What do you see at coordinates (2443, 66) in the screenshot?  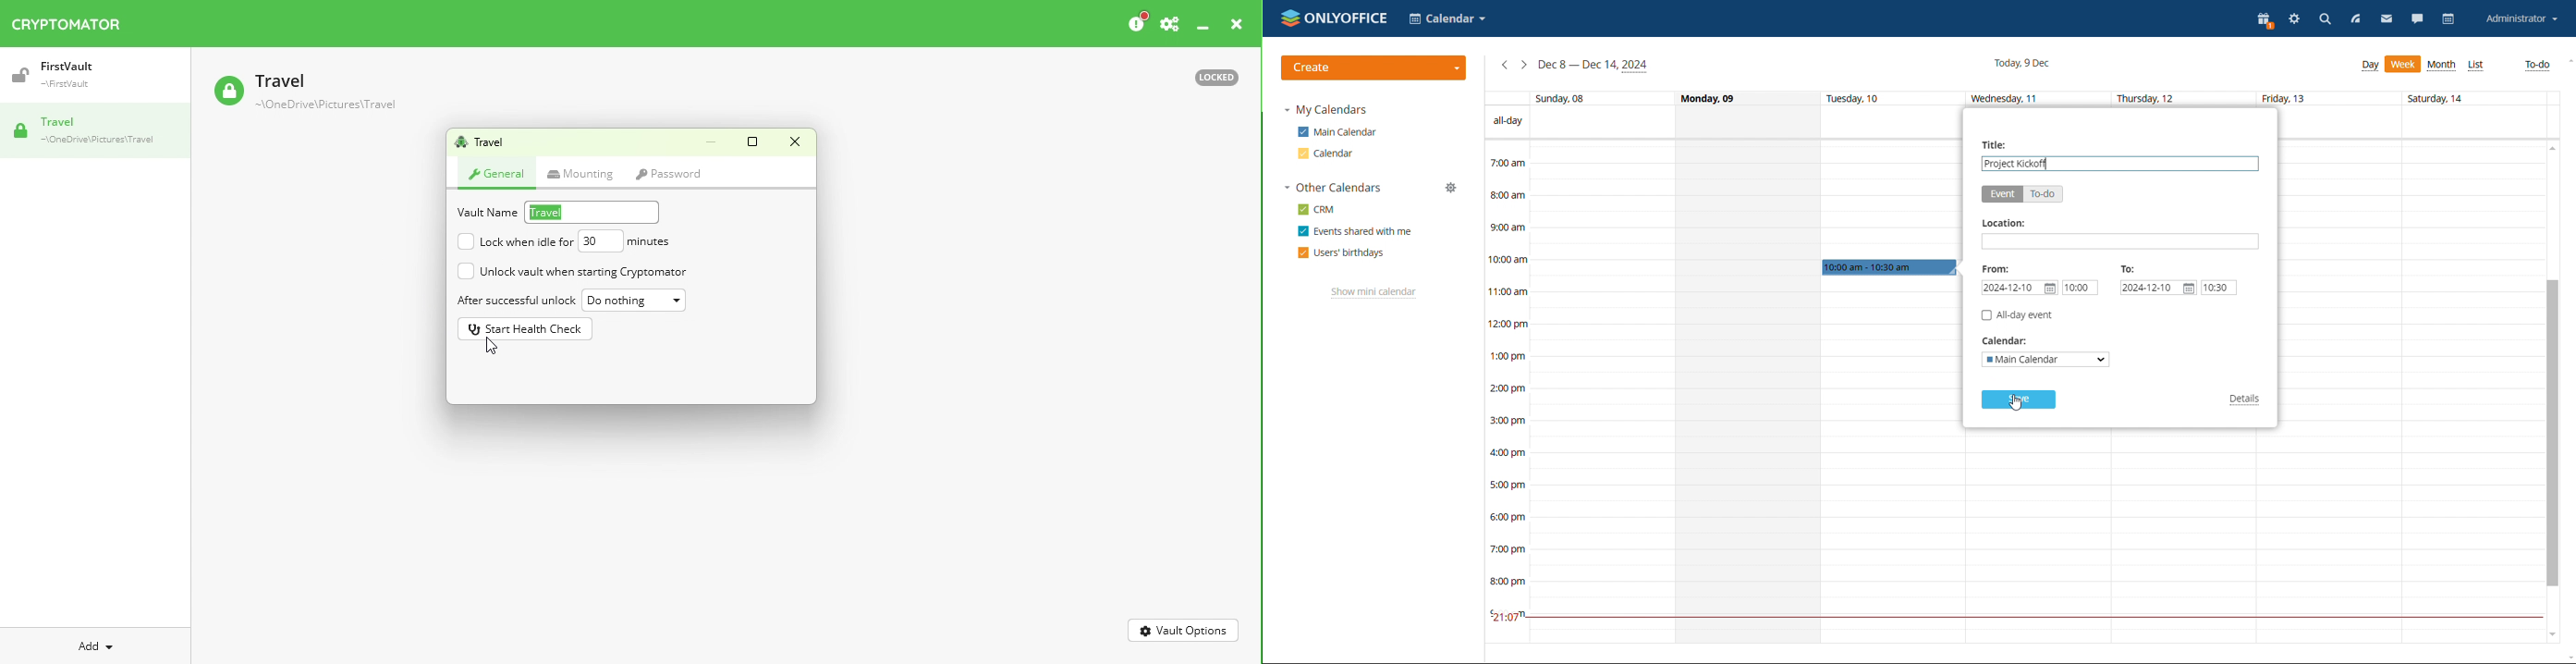 I see `month view` at bounding box center [2443, 66].